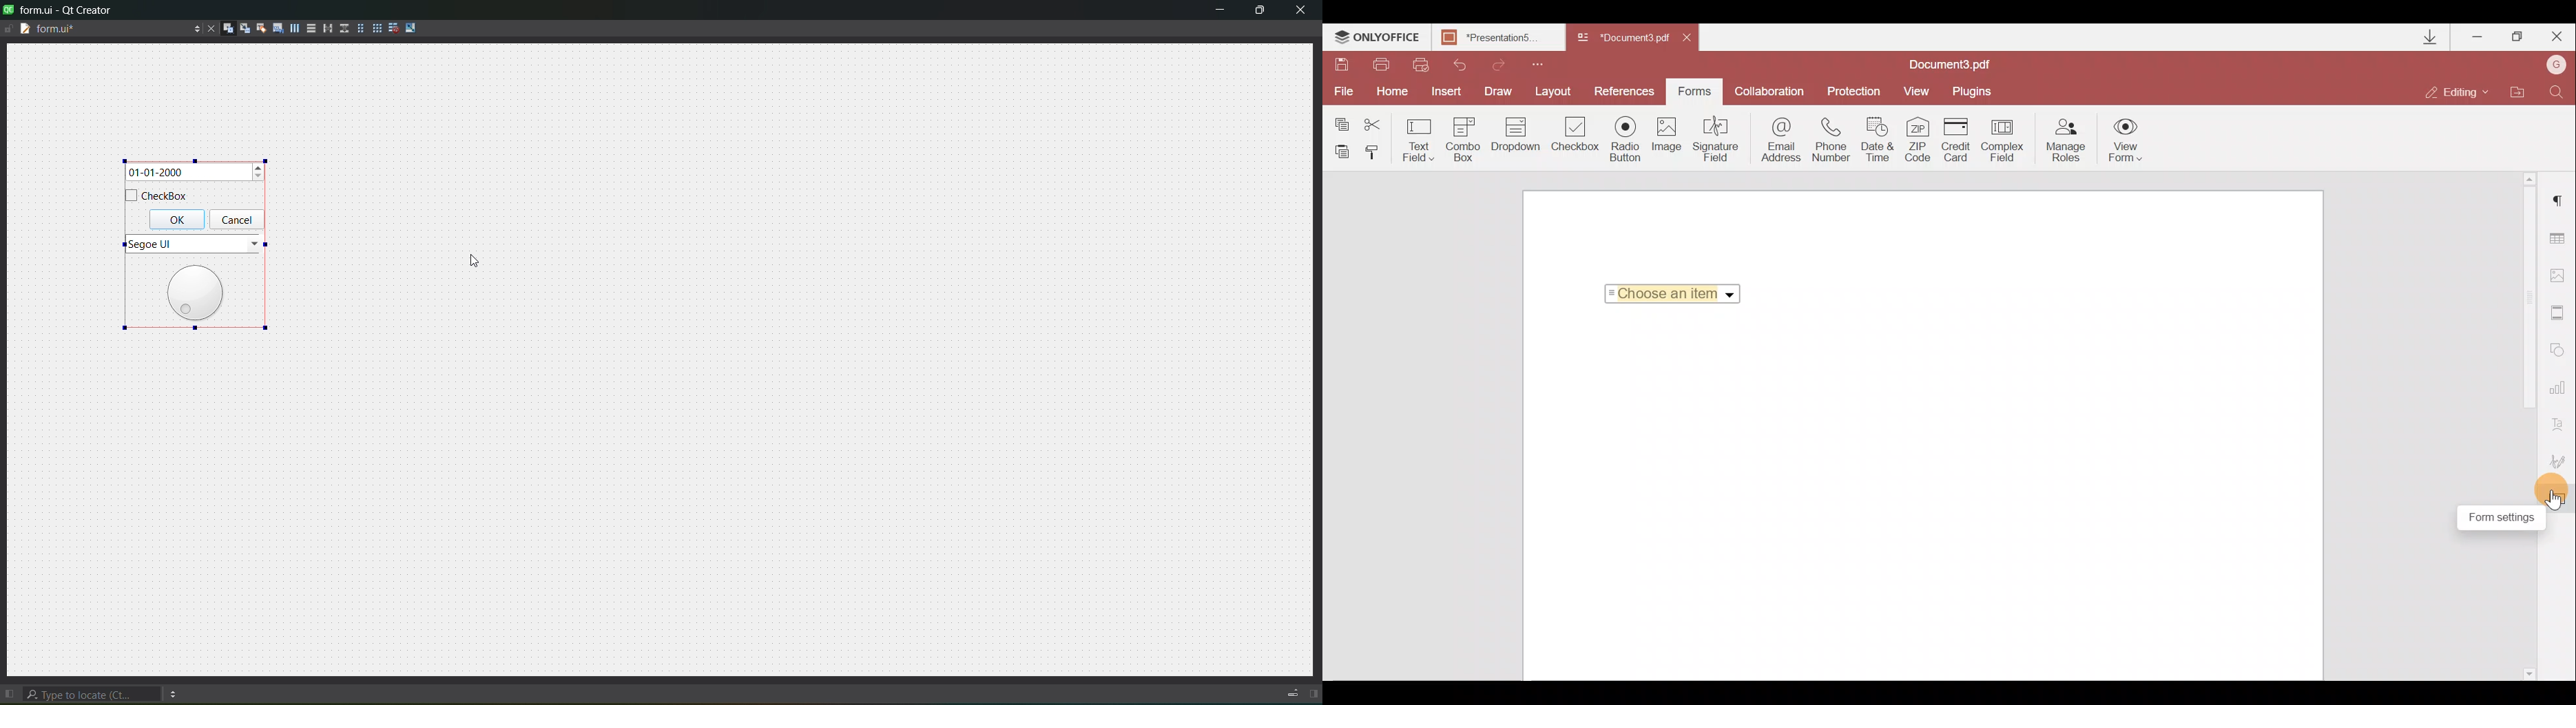 This screenshot has height=728, width=2576. I want to click on Radio button, so click(1625, 138).